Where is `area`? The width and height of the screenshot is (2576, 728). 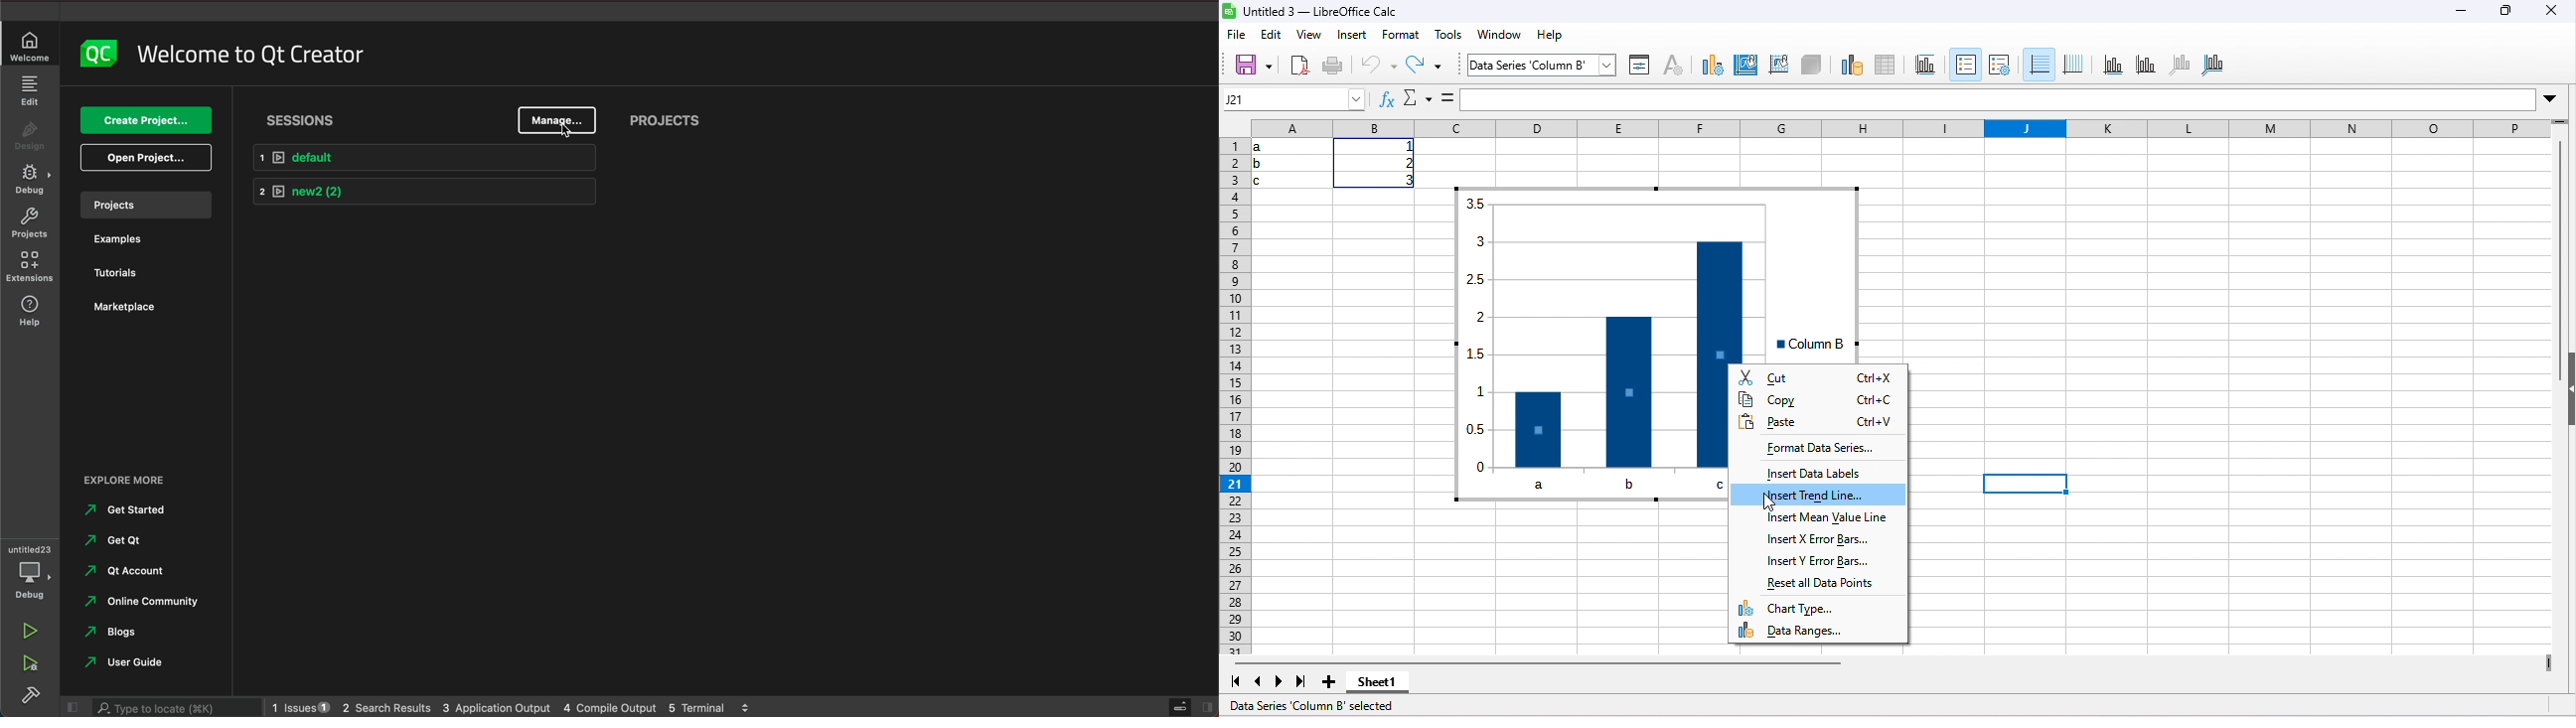
area is located at coordinates (1746, 67).